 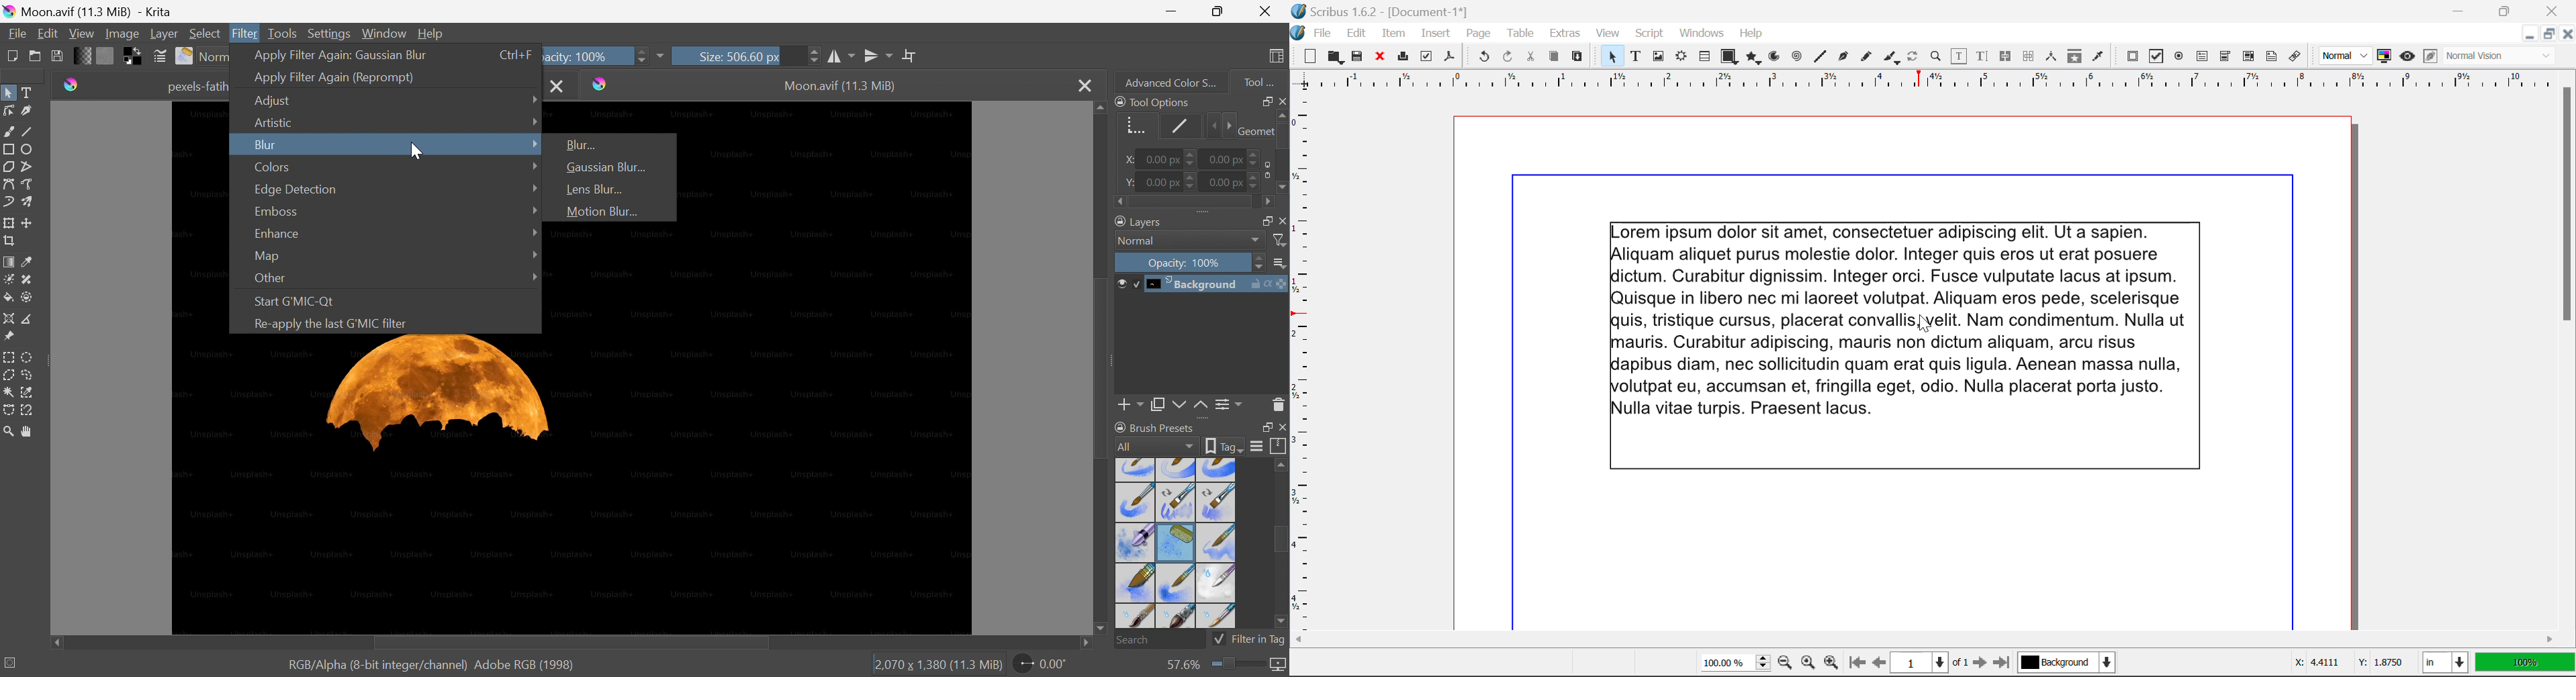 What do you see at coordinates (29, 201) in the screenshot?
I see `Multibrush tool` at bounding box center [29, 201].